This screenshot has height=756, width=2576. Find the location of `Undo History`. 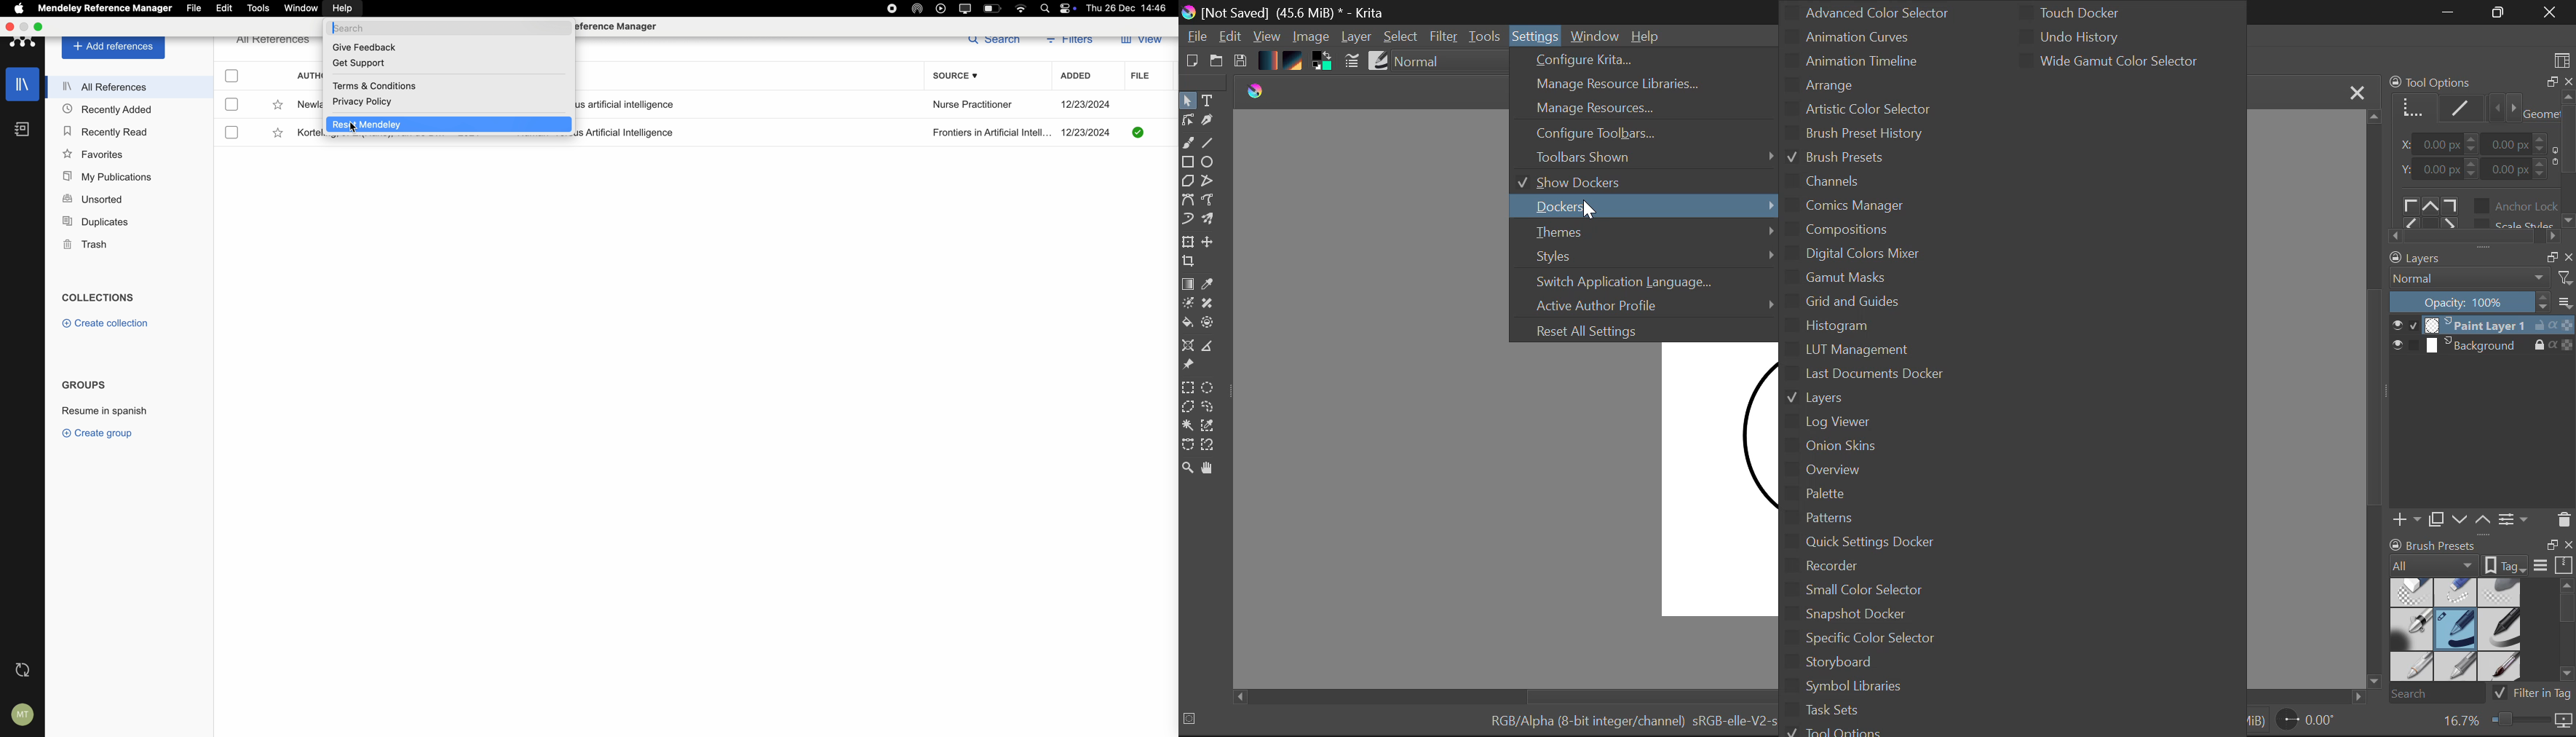

Undo History is located at coordinates (2112, 35).